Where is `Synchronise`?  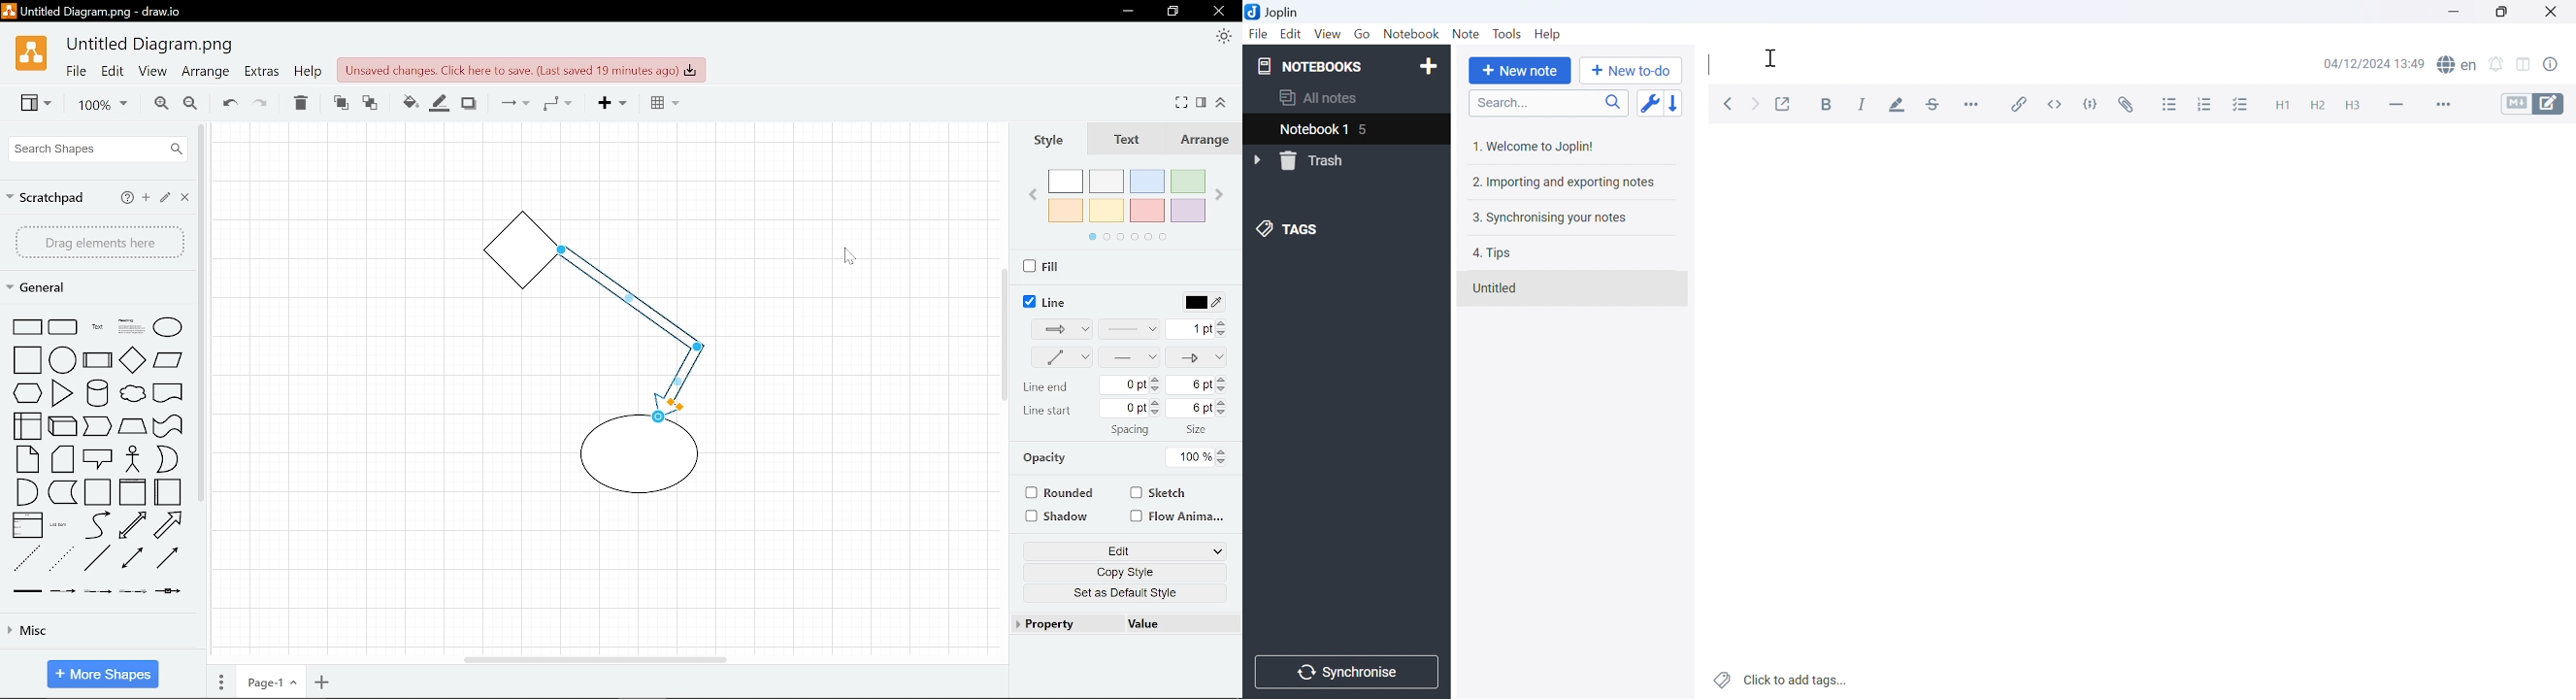 Synchronise is located at coordinates (1349, 673).